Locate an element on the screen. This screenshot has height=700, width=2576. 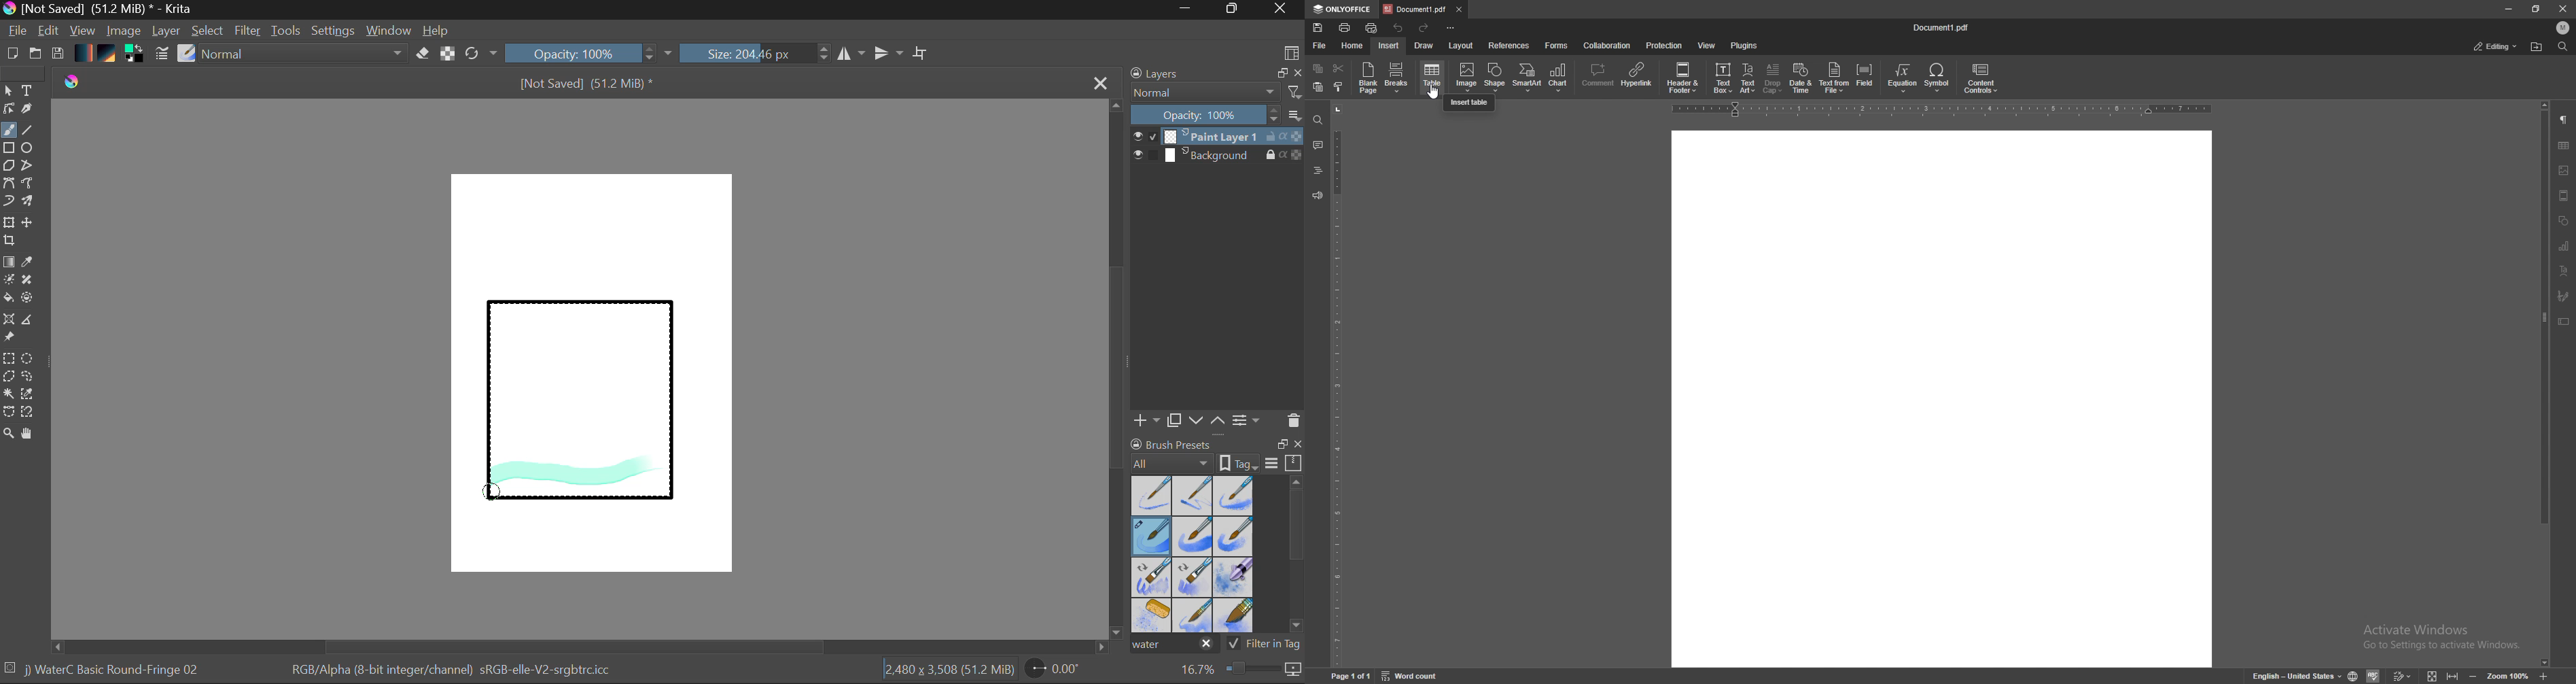
equation is located at coordinates (1902, 79).